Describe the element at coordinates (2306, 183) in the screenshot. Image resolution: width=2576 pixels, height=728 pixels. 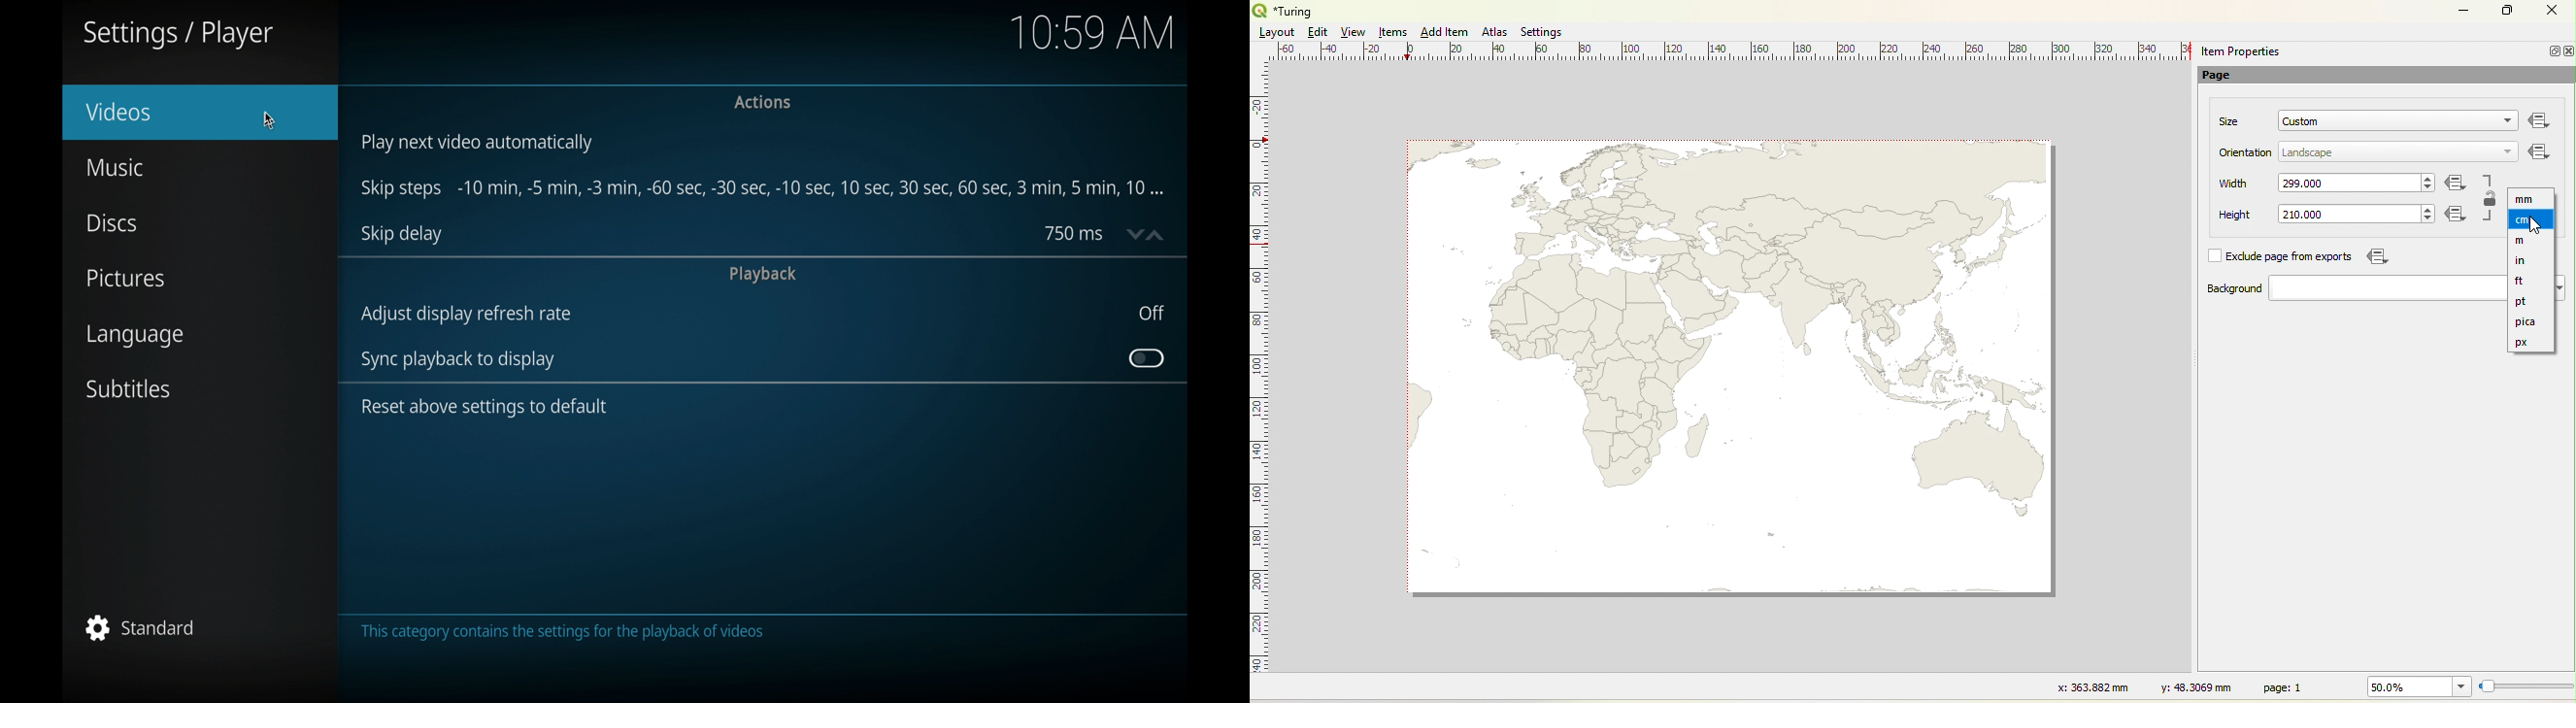
I see `width measurement` at that location.